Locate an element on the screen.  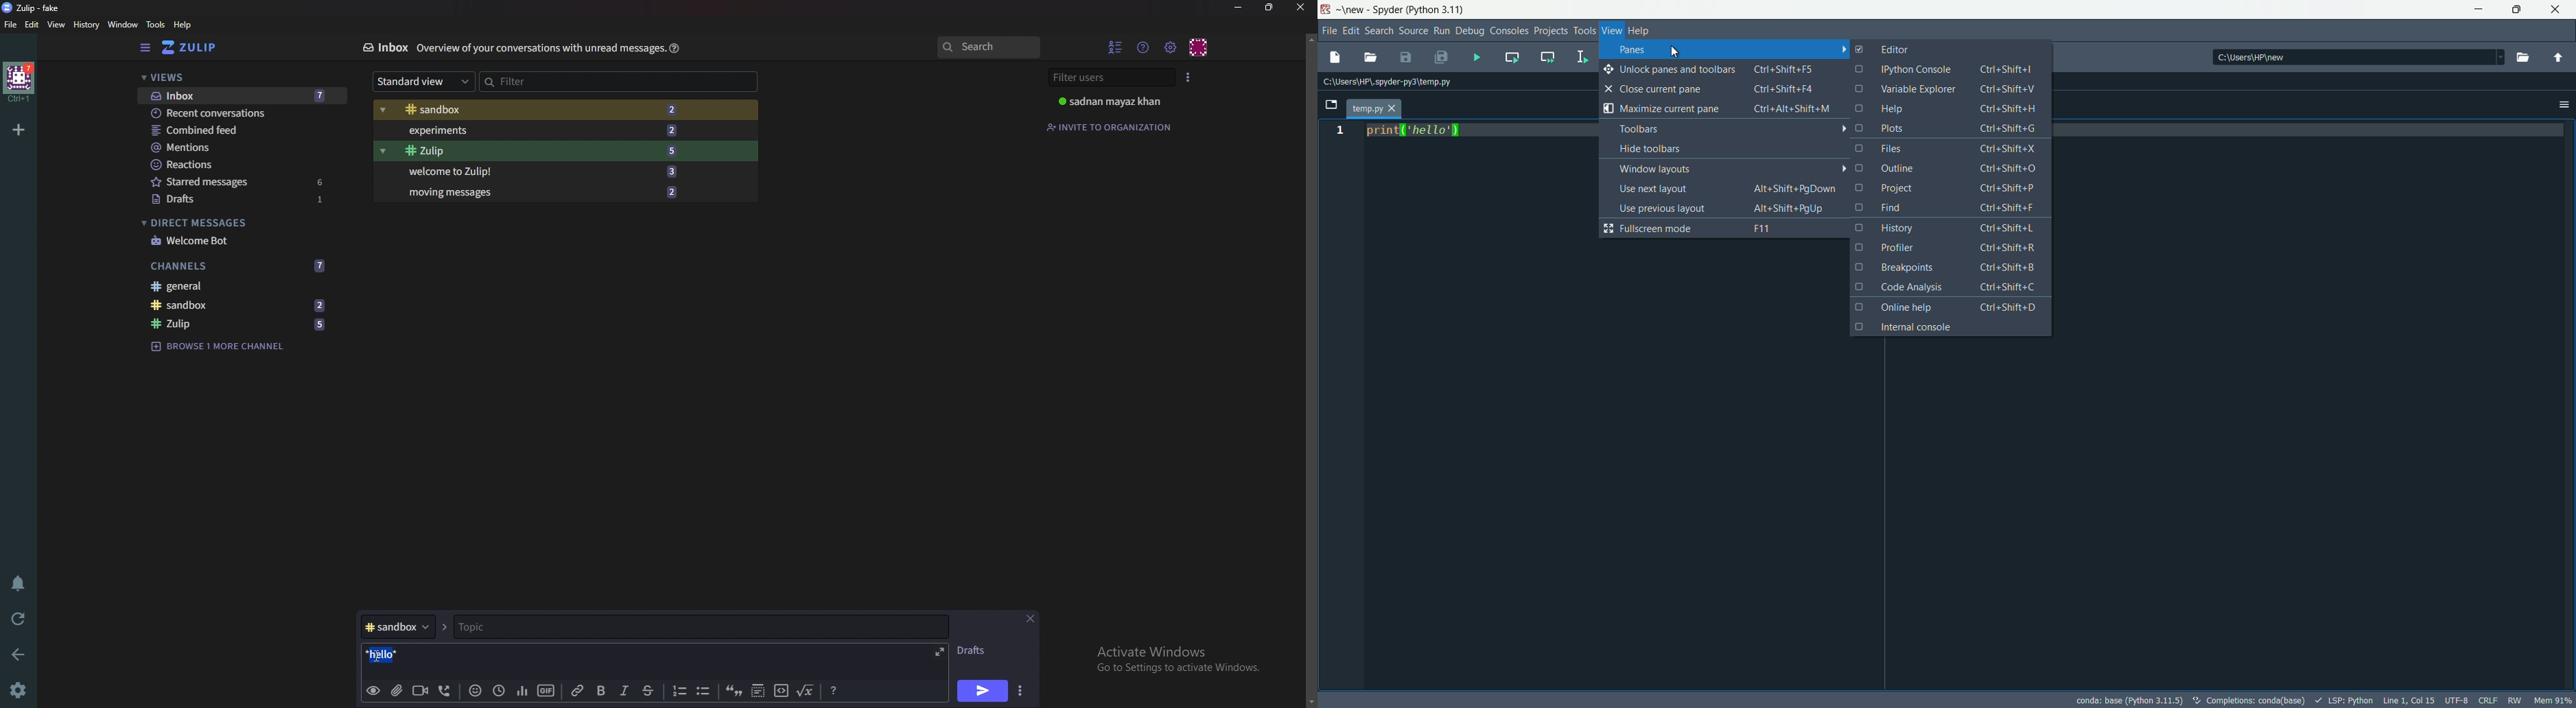
projects menu is located at coordinates (1550, 30).